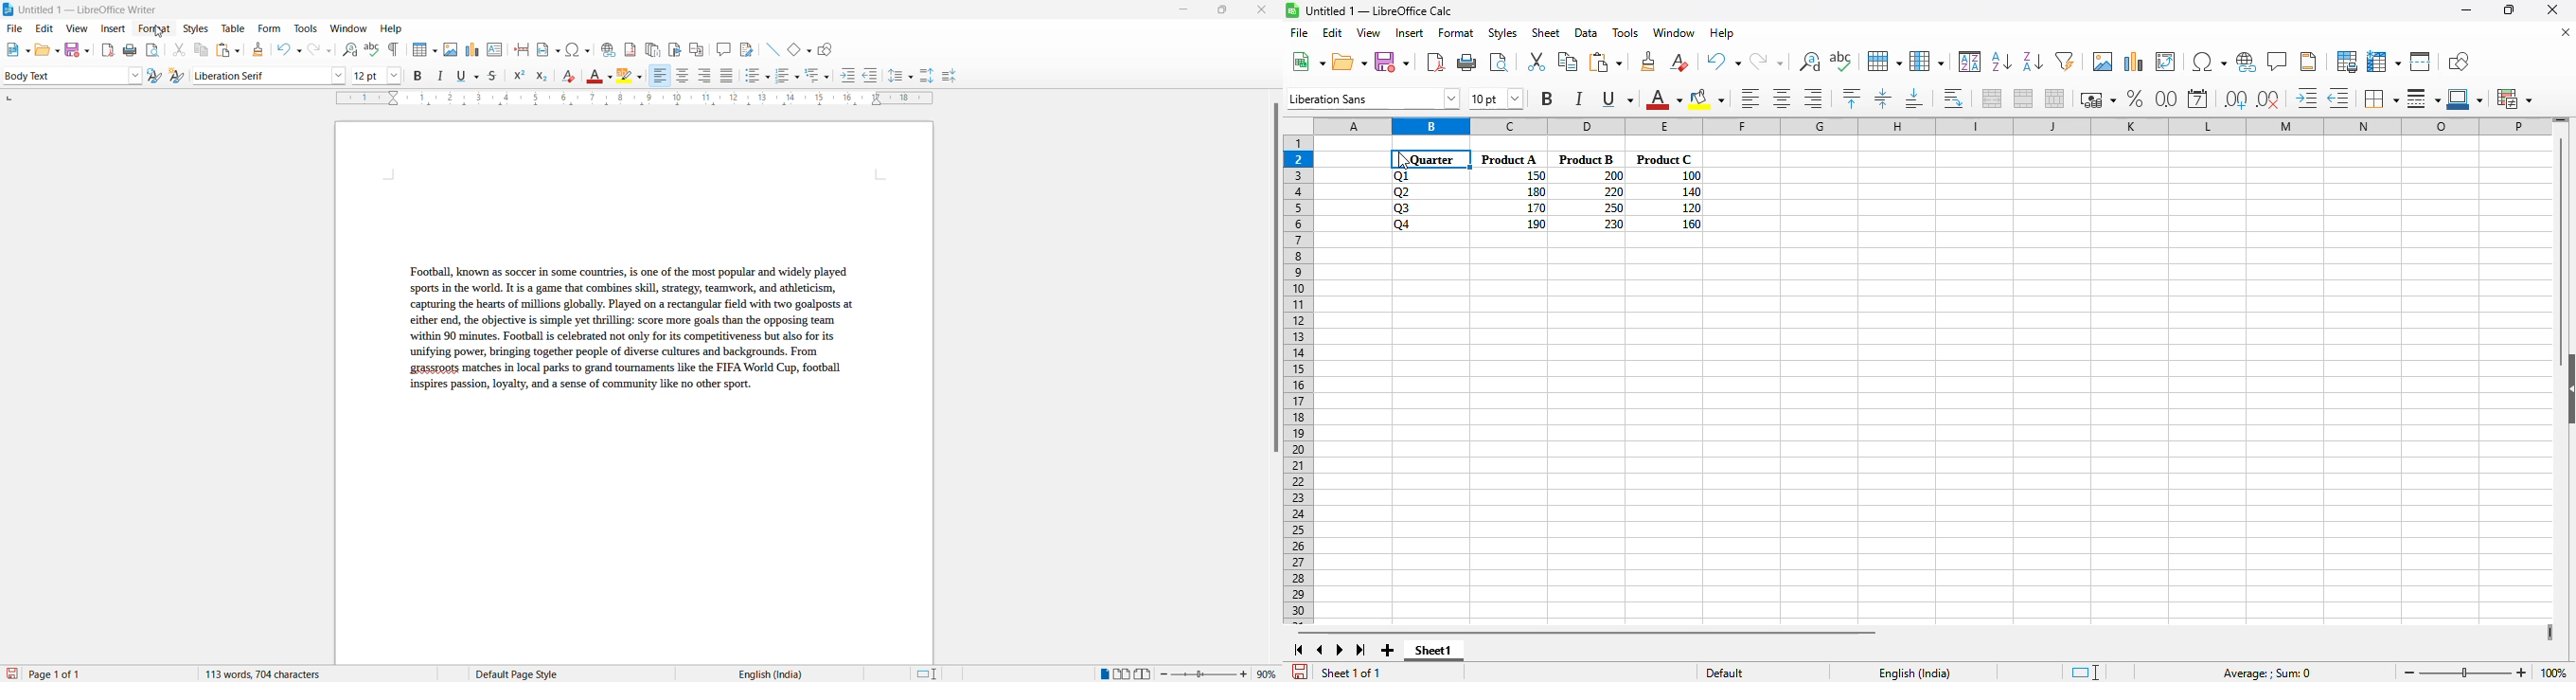 This screenshot has width=2576, height=700. What do you see at coordinates (633, 100) in the screenshot?
I see `scaling` at bounding box center [633, 100].